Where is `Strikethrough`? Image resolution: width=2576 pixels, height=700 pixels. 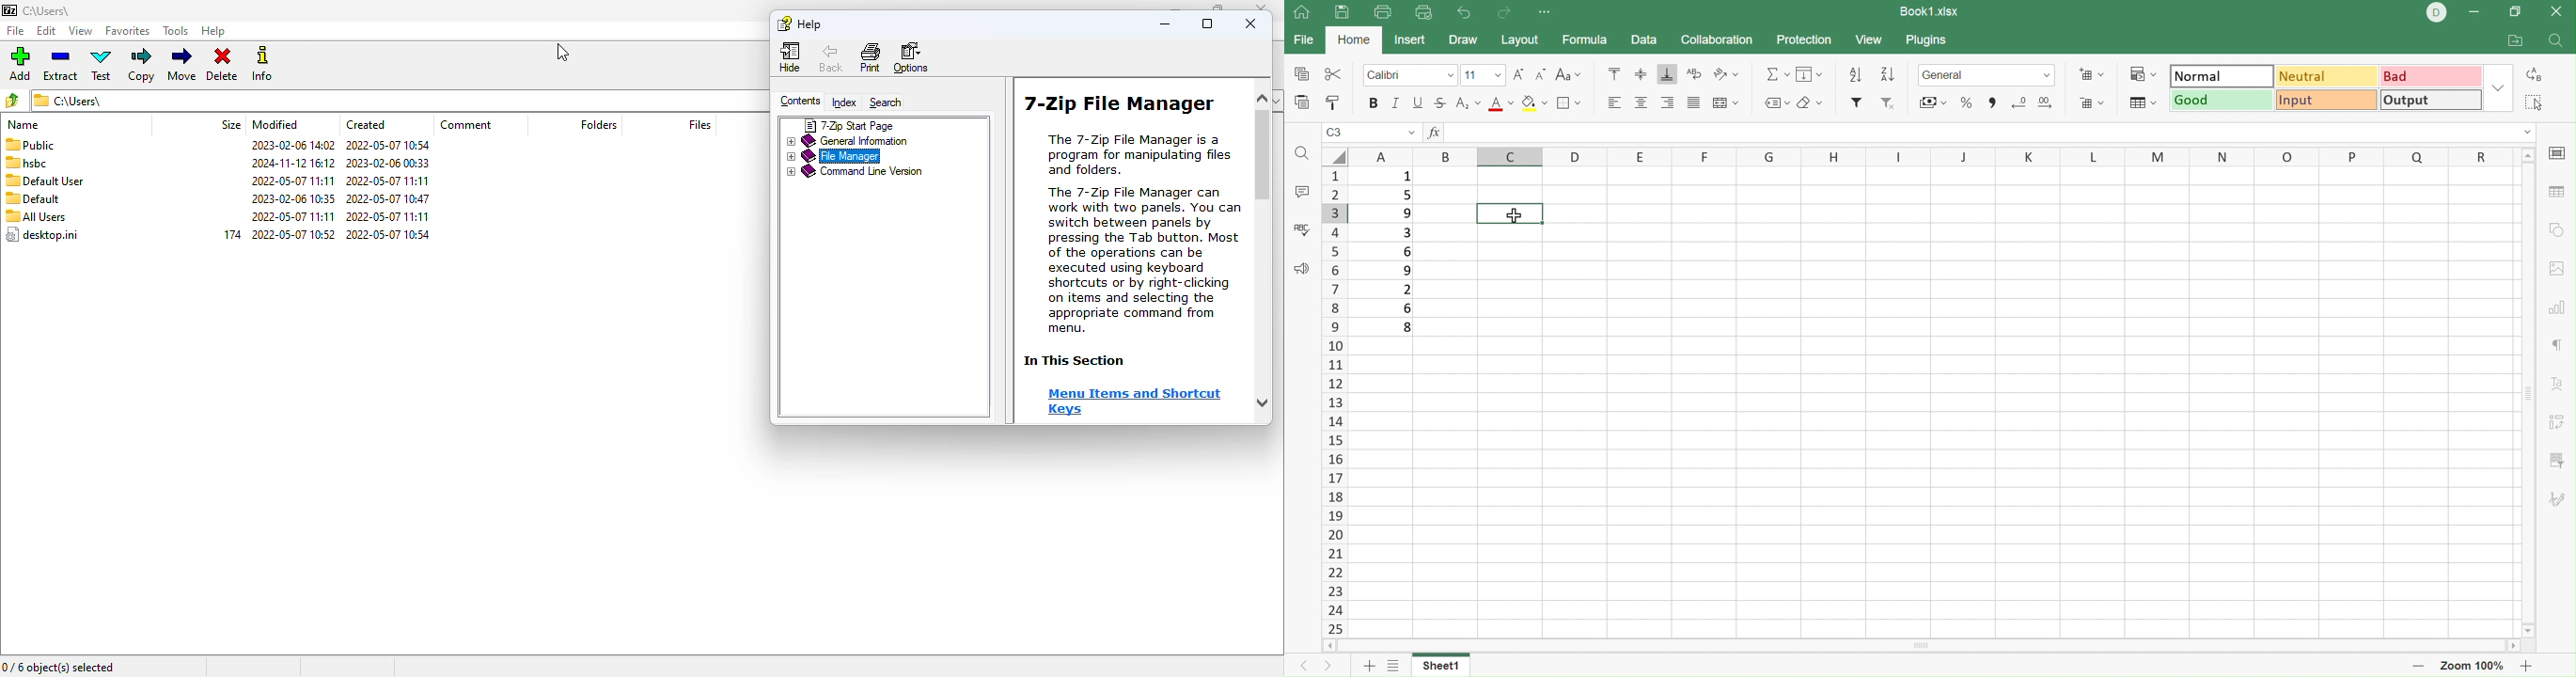
Strikethrough is located at coordinates (1439, 102).